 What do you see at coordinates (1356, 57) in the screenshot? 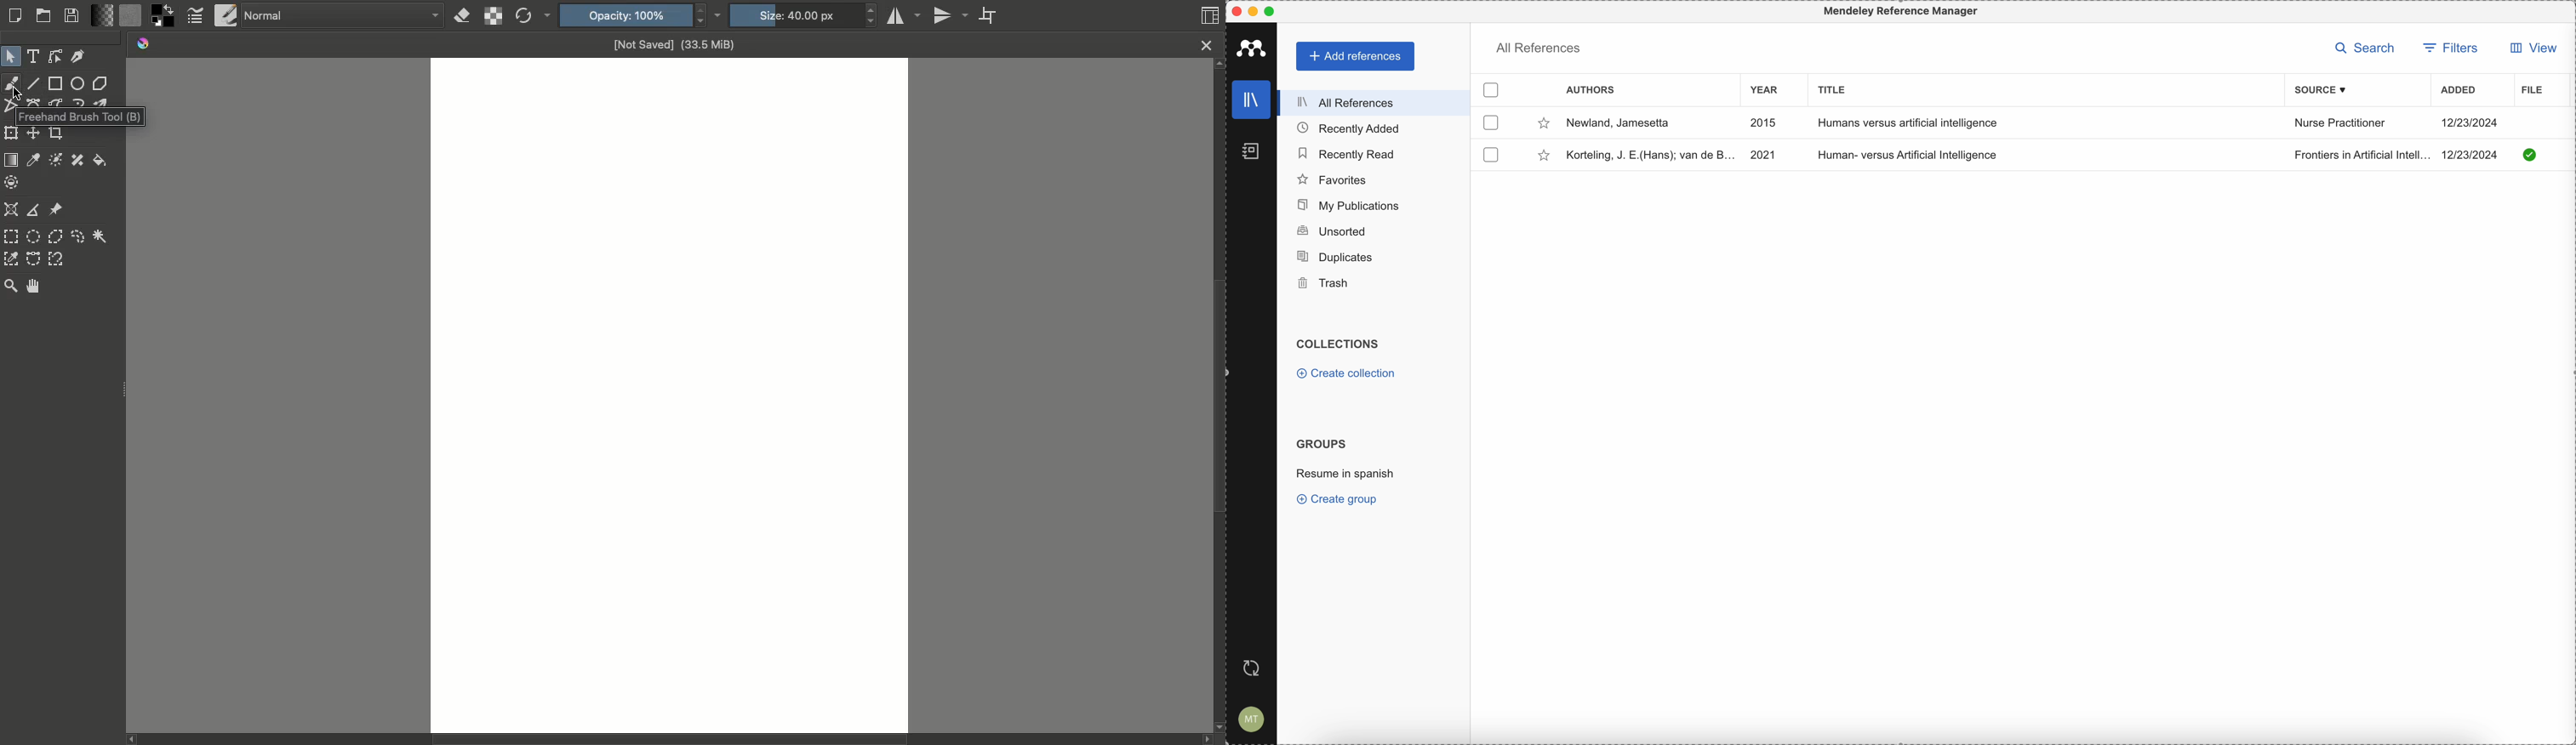
I see `add references` at bounding box center [1356, 57].